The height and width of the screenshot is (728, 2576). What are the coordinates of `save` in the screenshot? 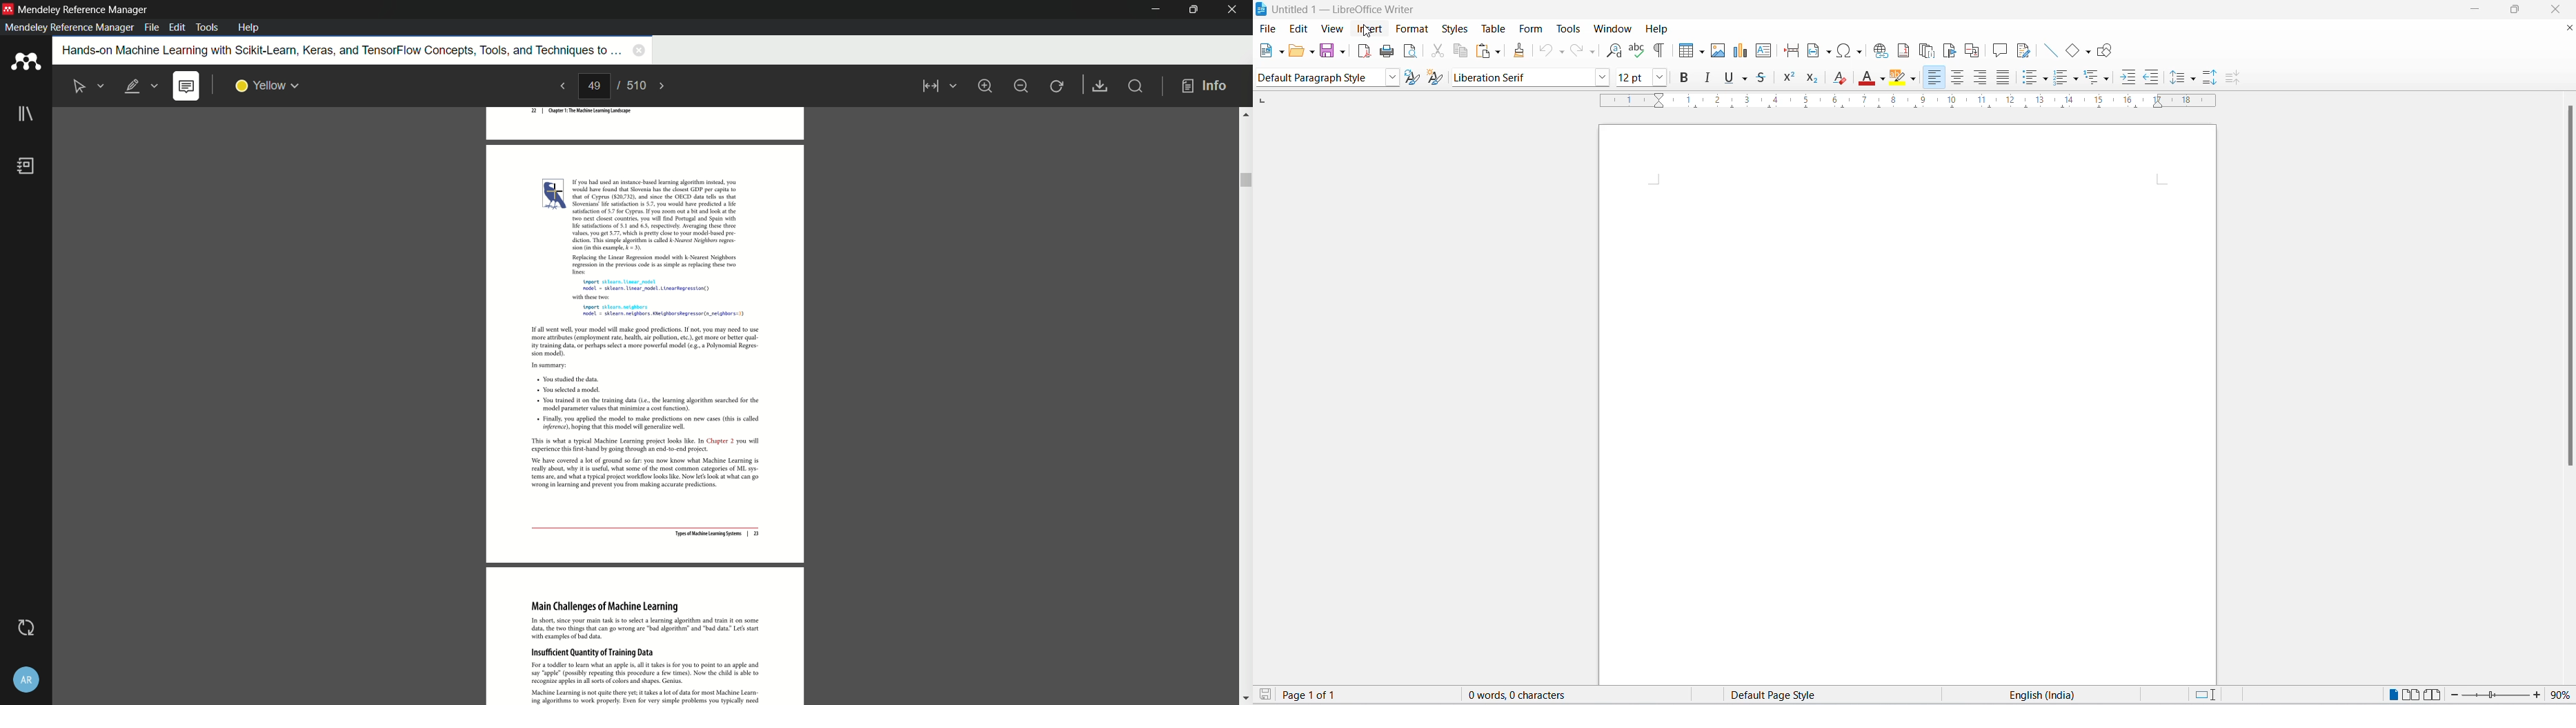 It's located at (1328, 51).